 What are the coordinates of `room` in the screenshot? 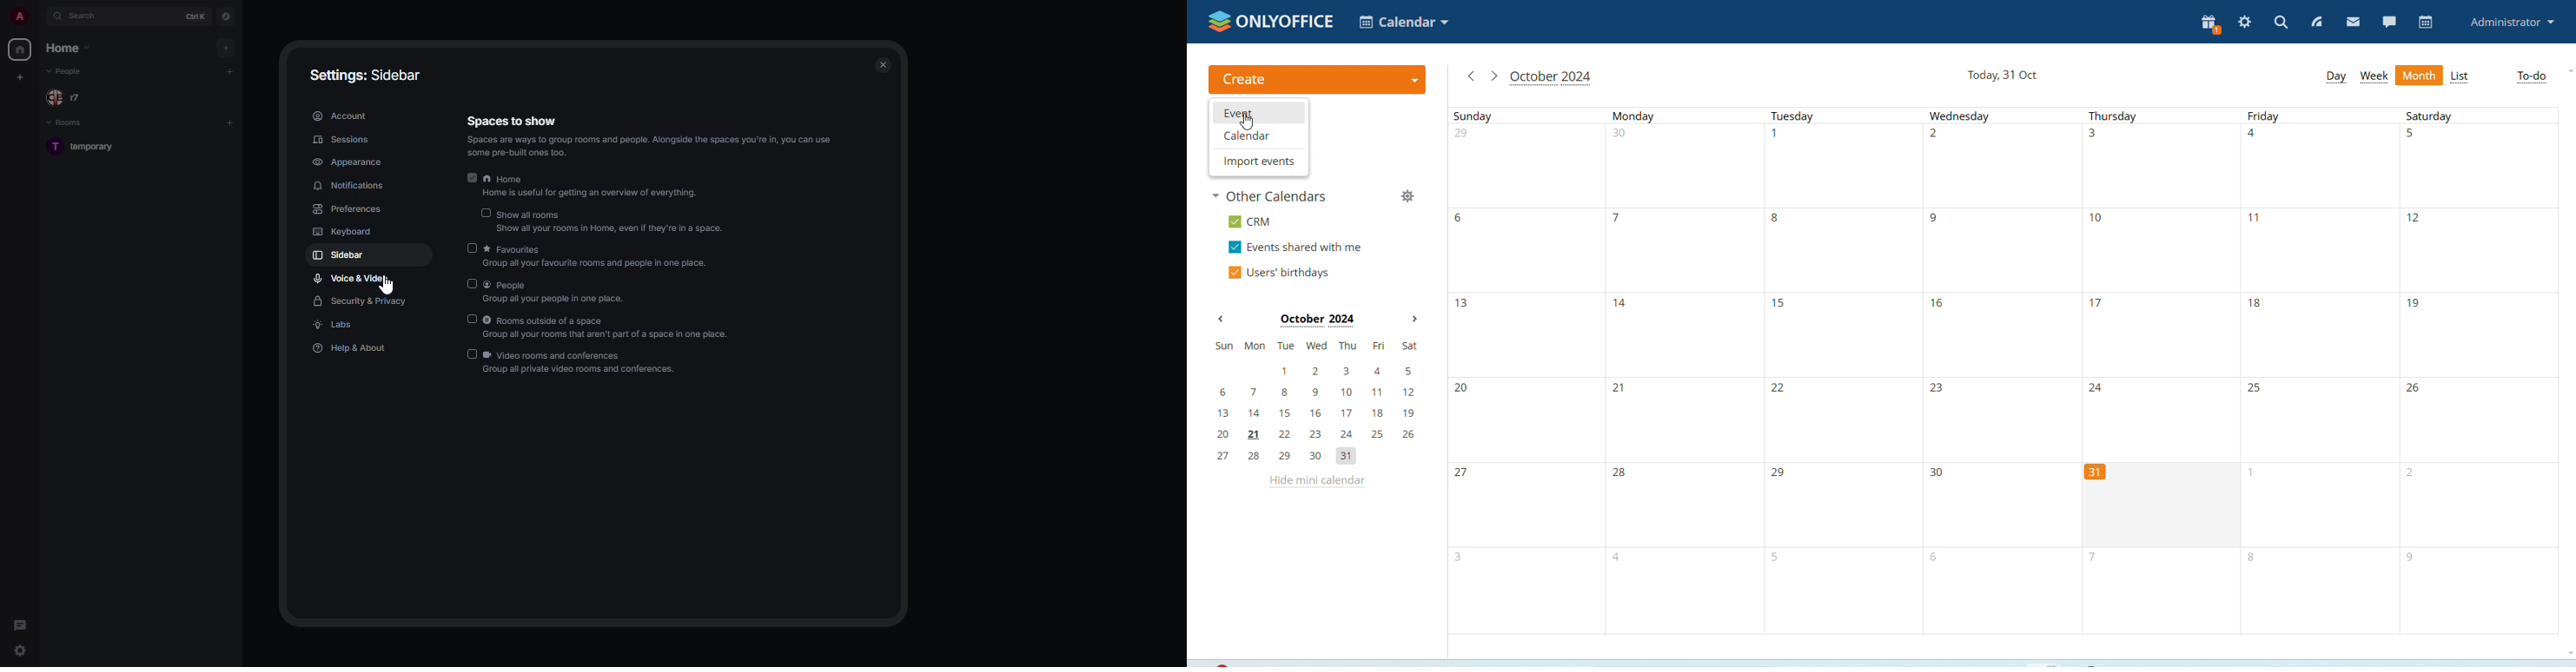 It's located at (89, 148).